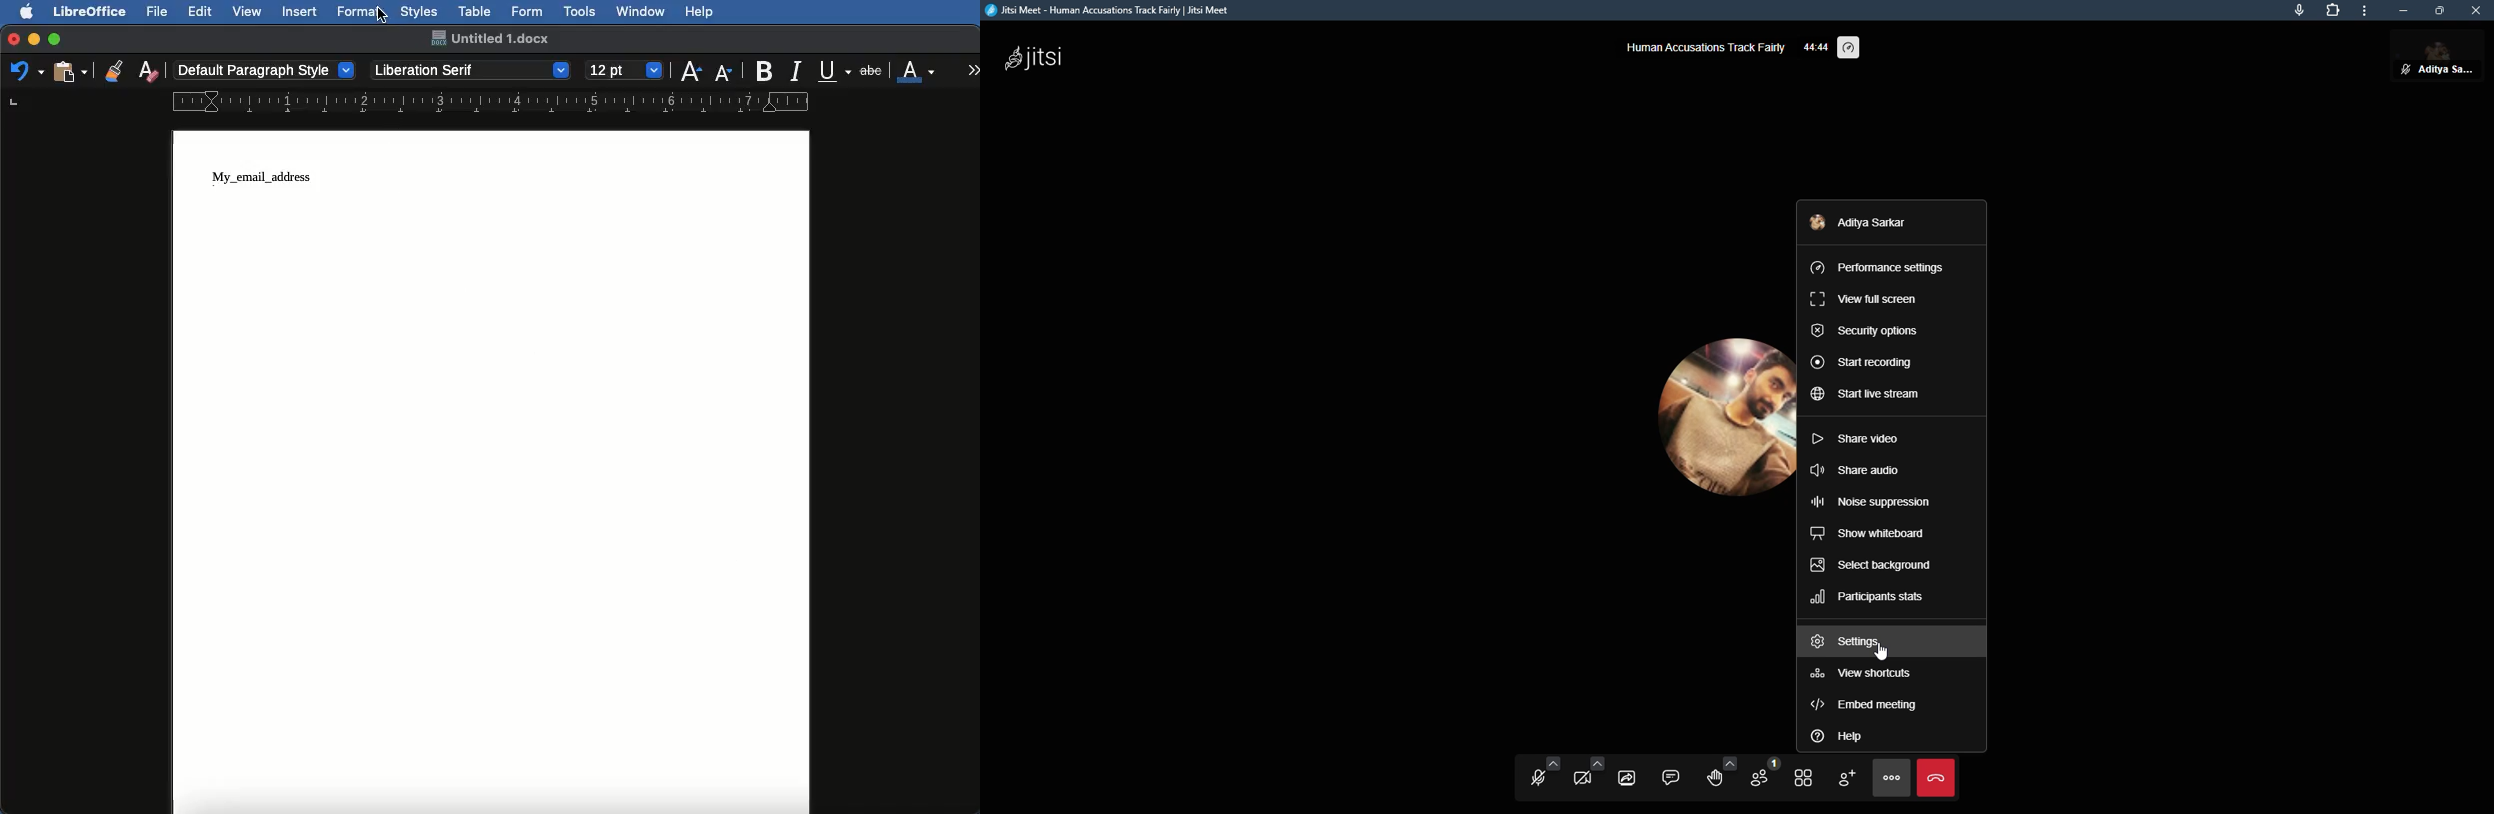  I want to click on Font color, so click(917, 69).